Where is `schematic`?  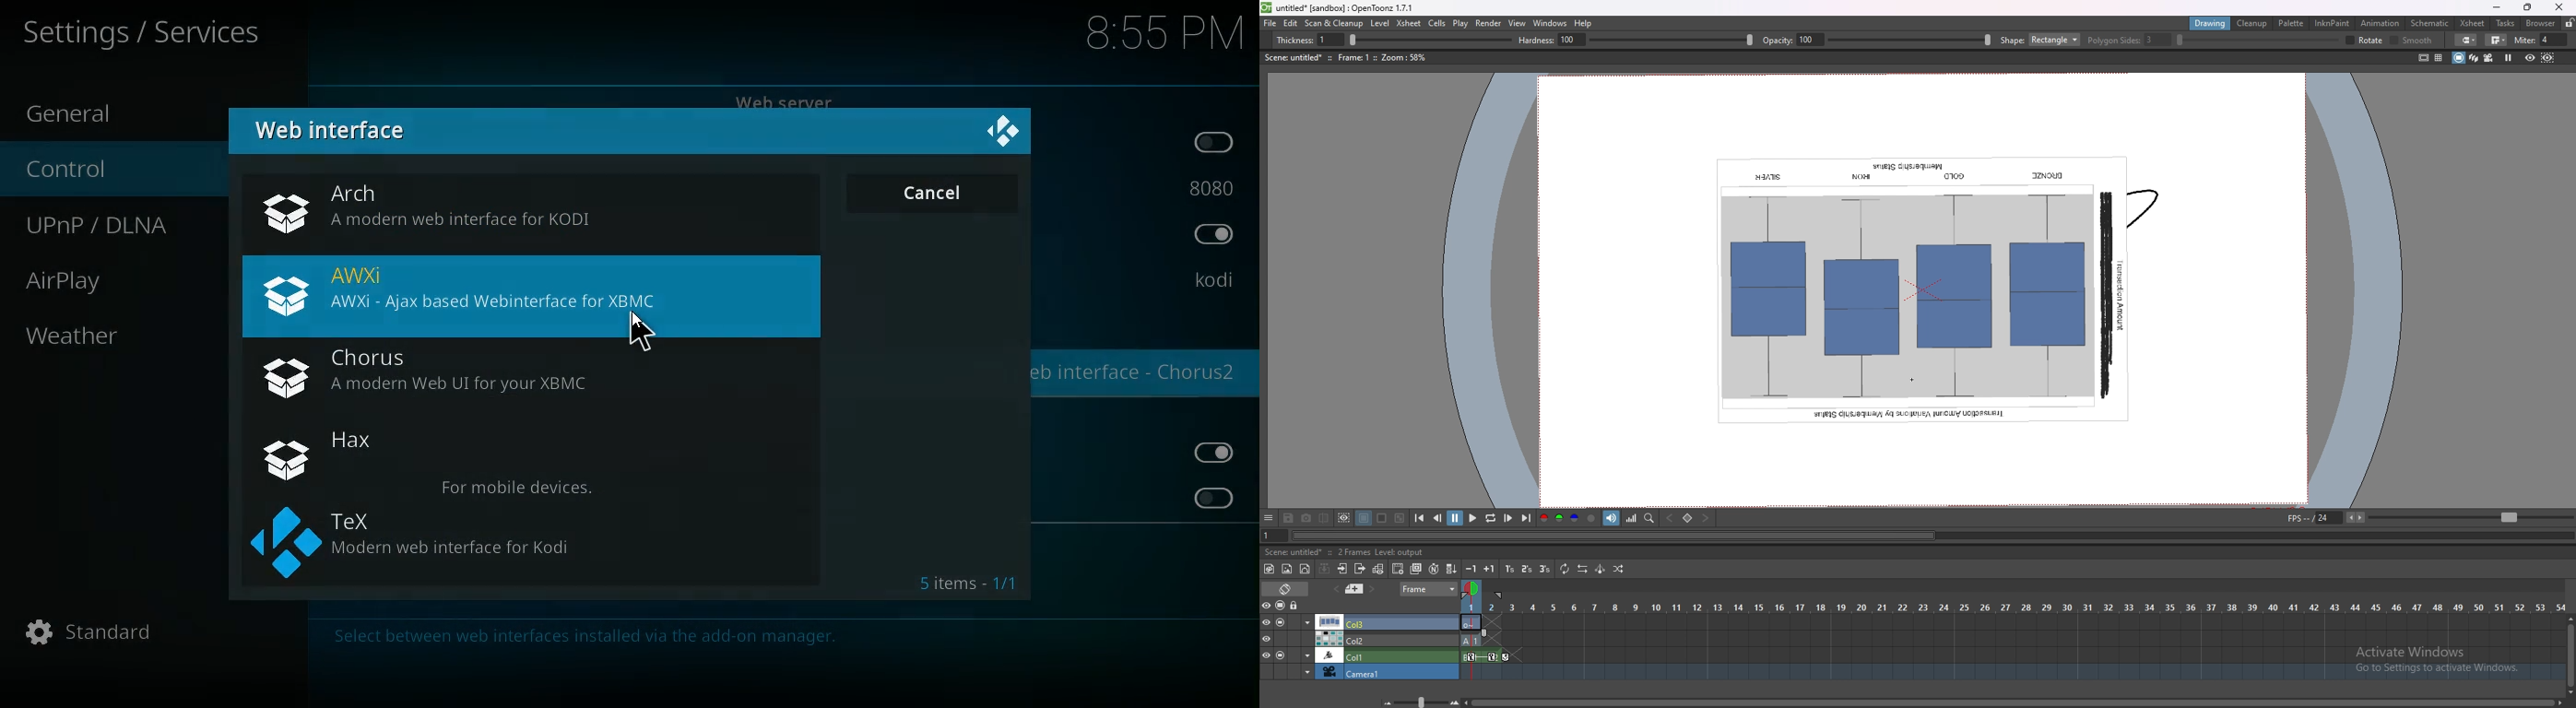 schematic is located at coordinates (2431, 22).